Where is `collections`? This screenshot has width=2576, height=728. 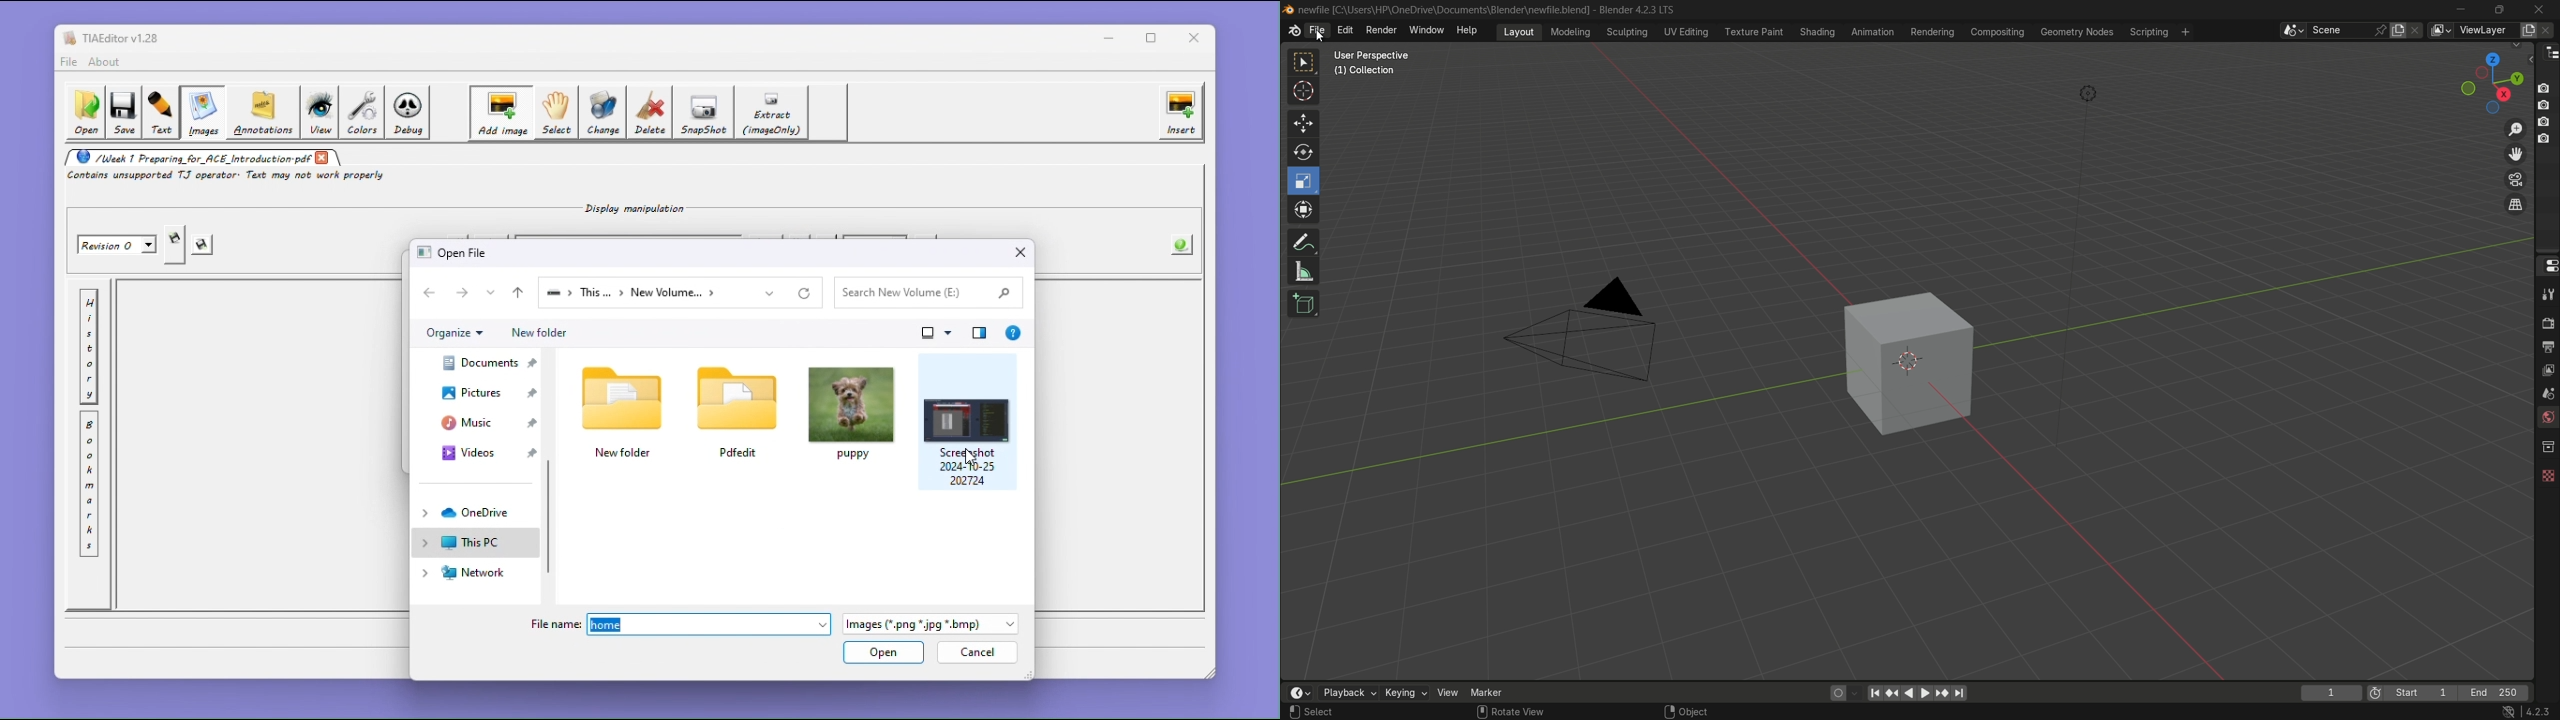 collections is located at coordinates (2547, 447).